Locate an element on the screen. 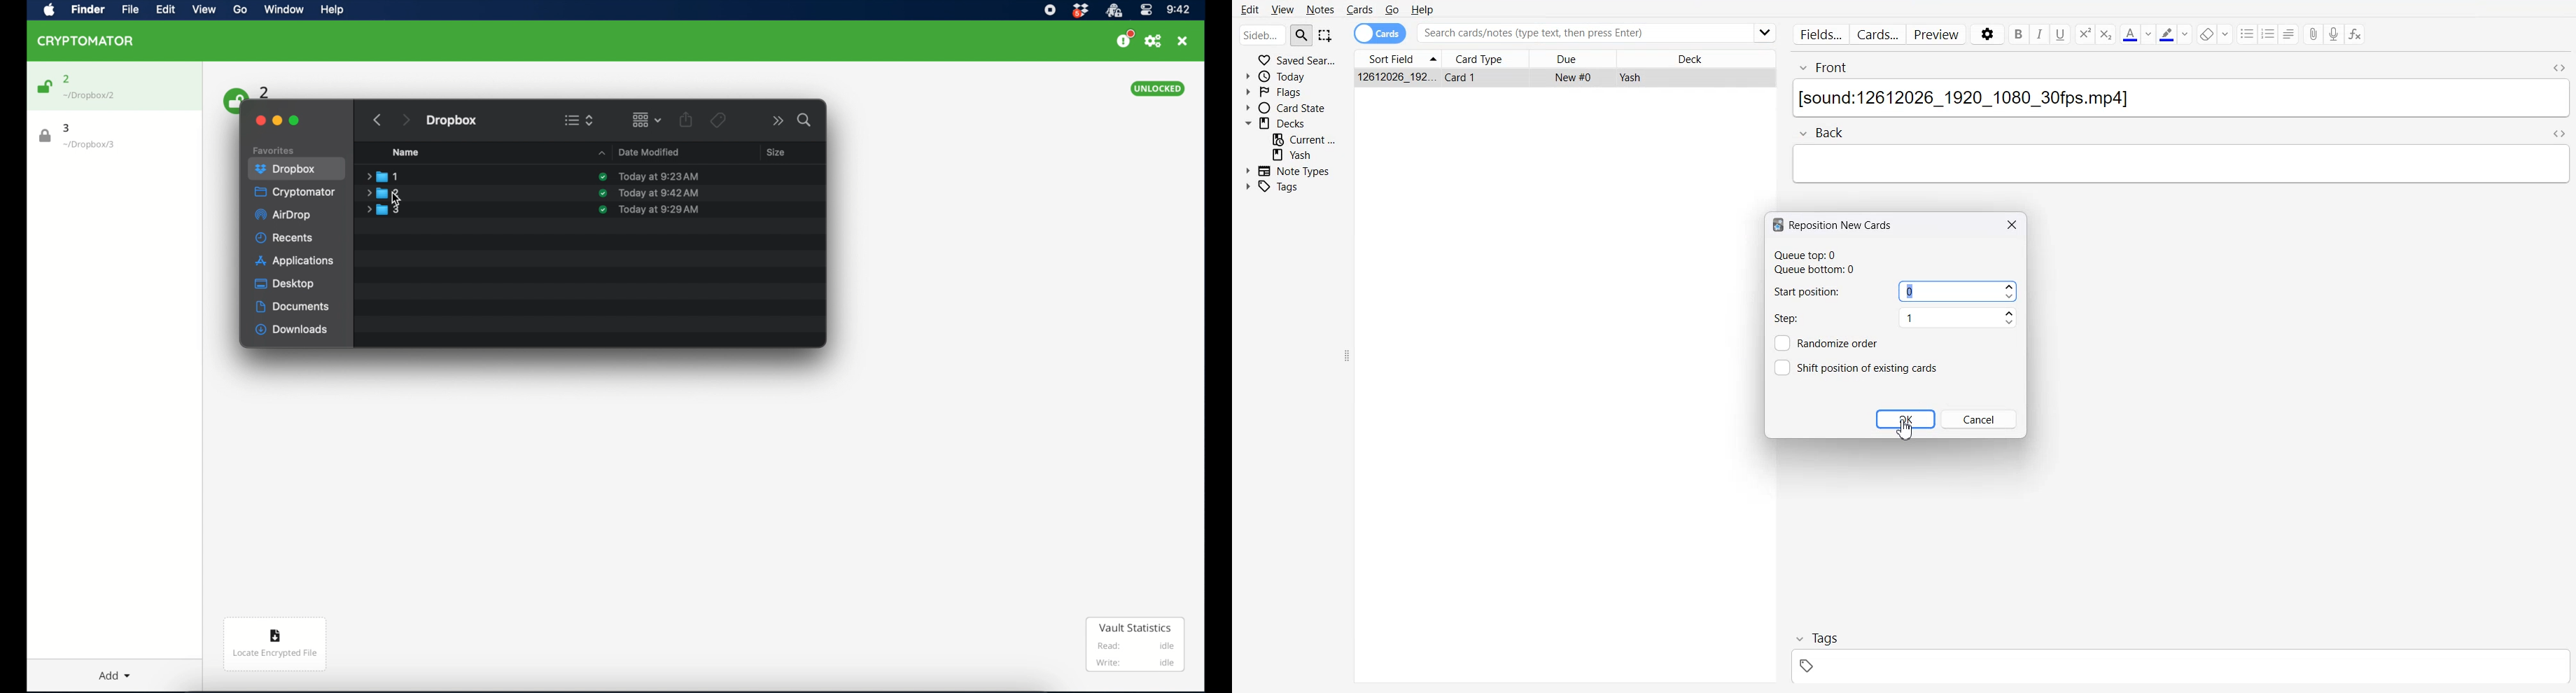  Subscript is located at coordinates (2084, 34).